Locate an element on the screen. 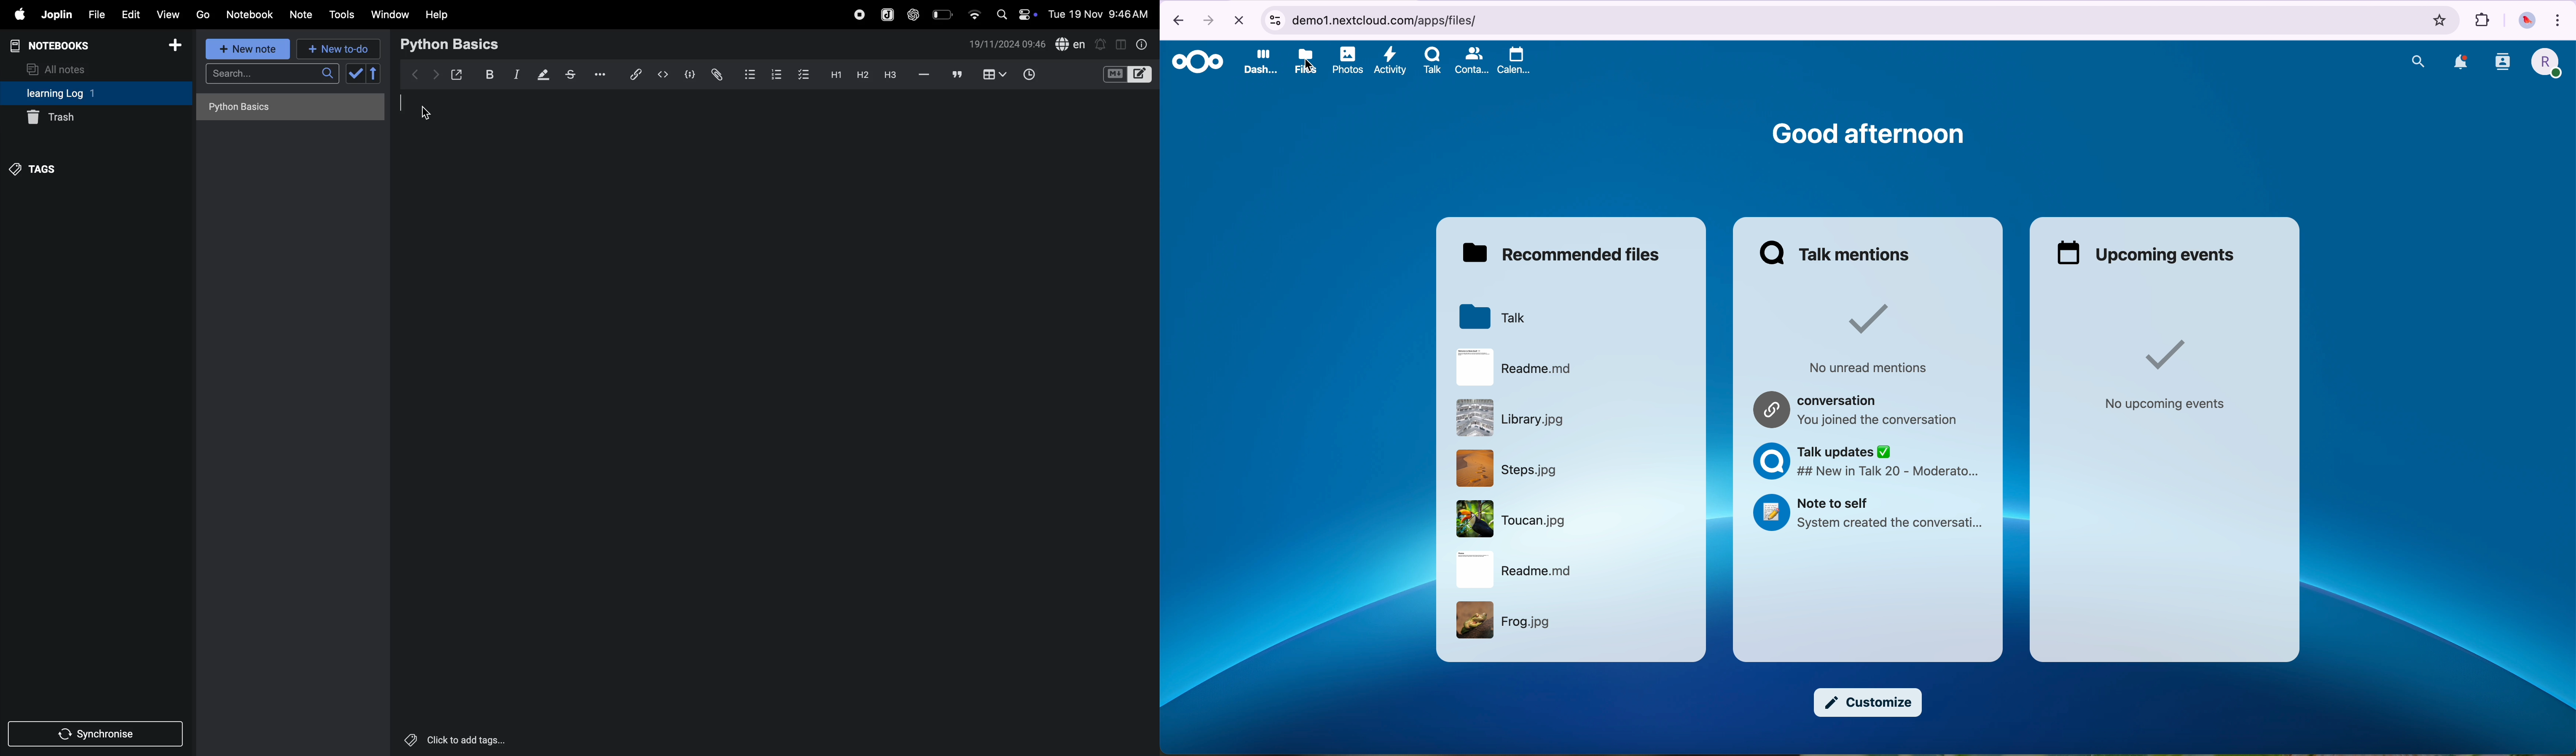  no notes here is located at coordinates (287, 110).